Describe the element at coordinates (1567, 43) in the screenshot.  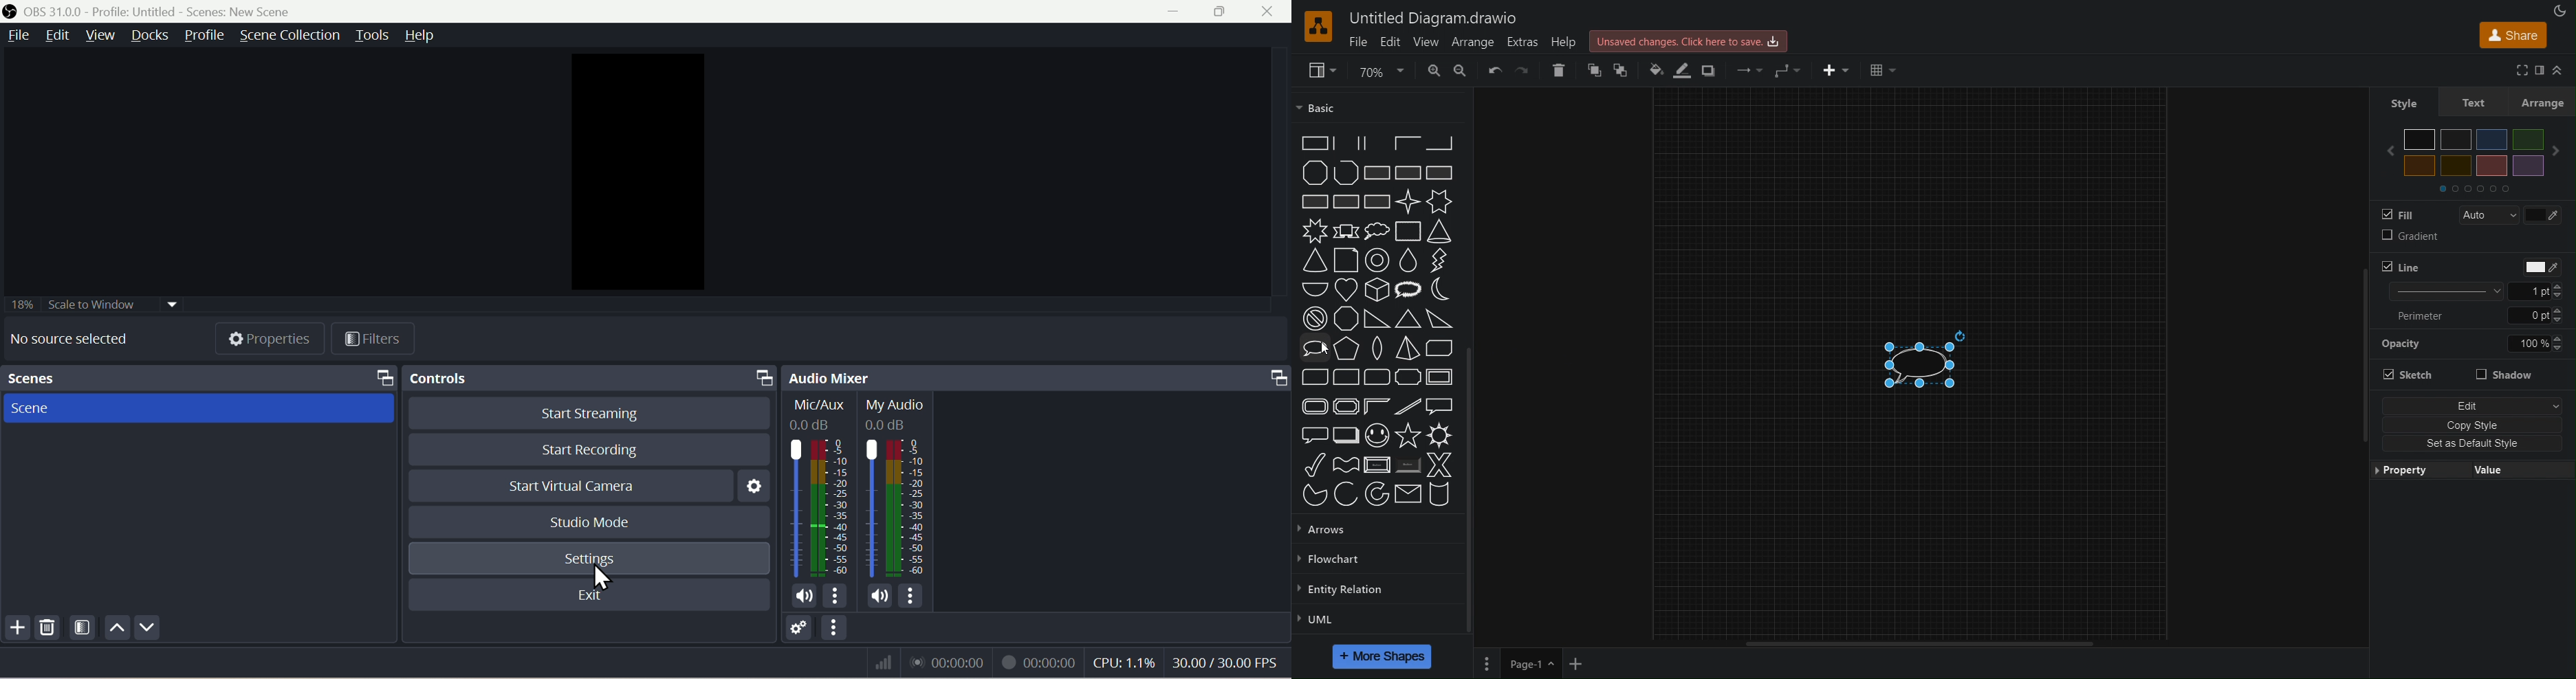
I see `Help` at that location.